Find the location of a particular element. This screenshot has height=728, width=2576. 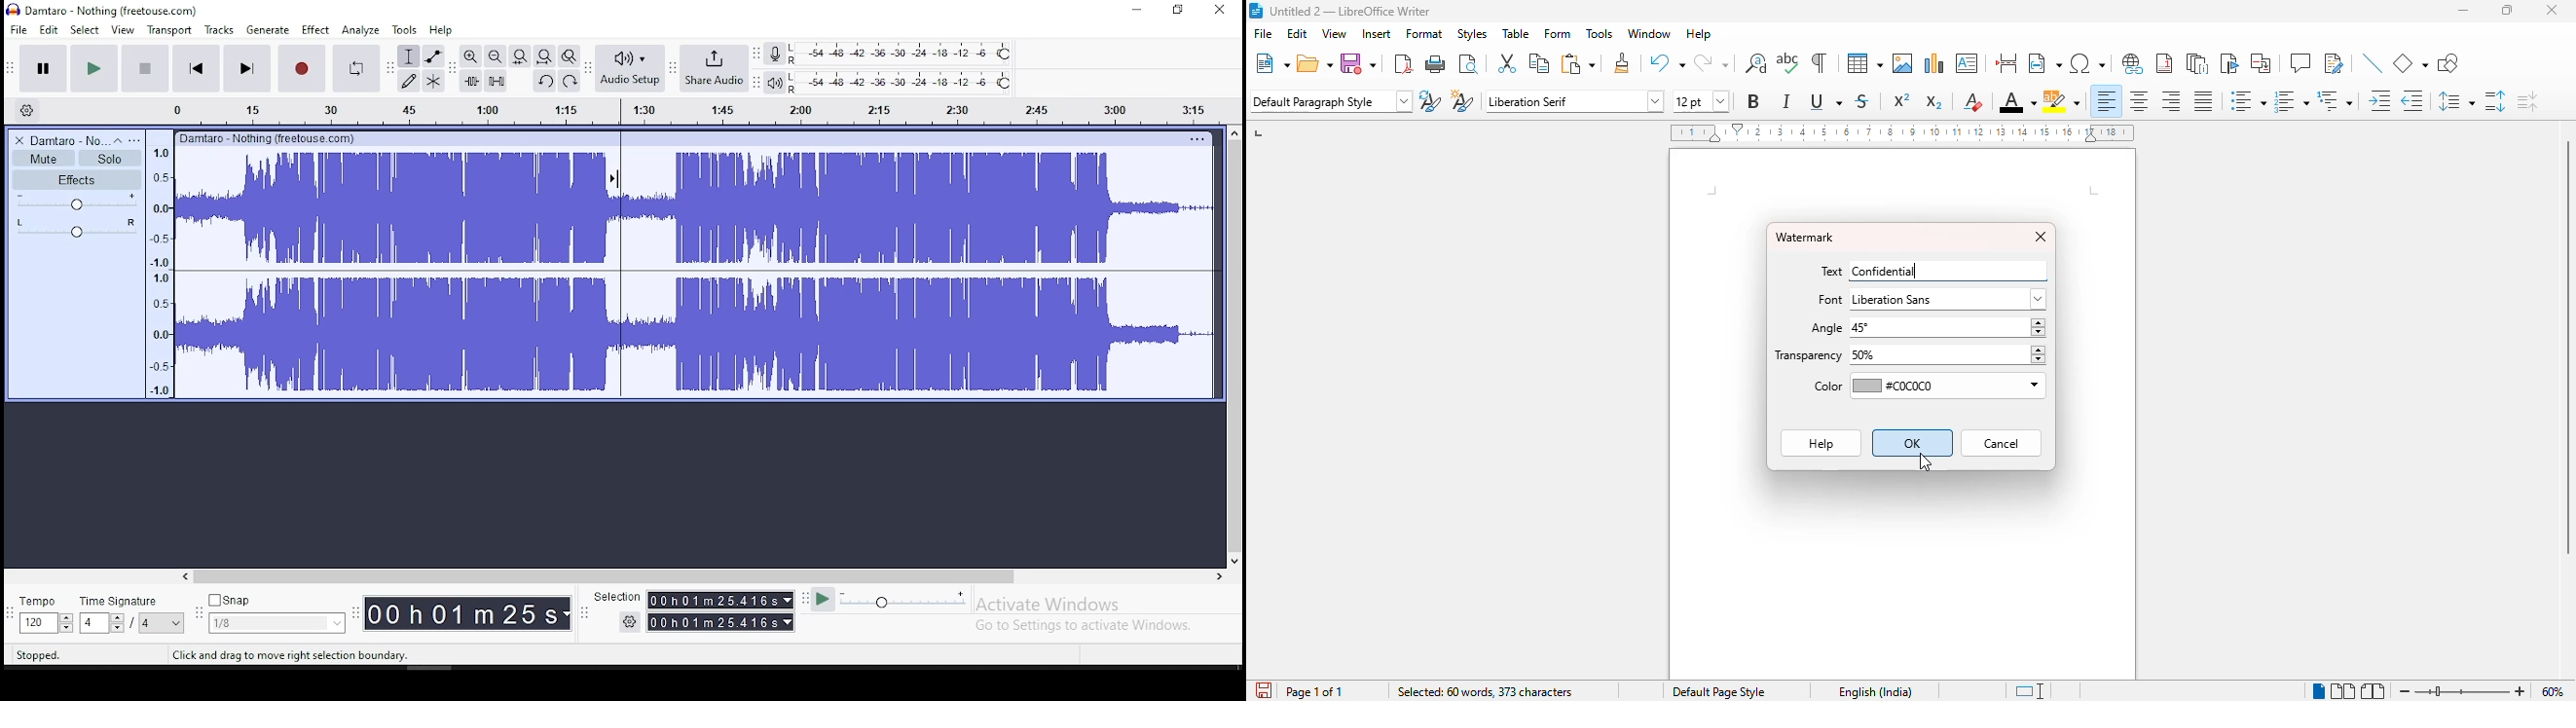

spelling is located at coordinates (1788, 63).